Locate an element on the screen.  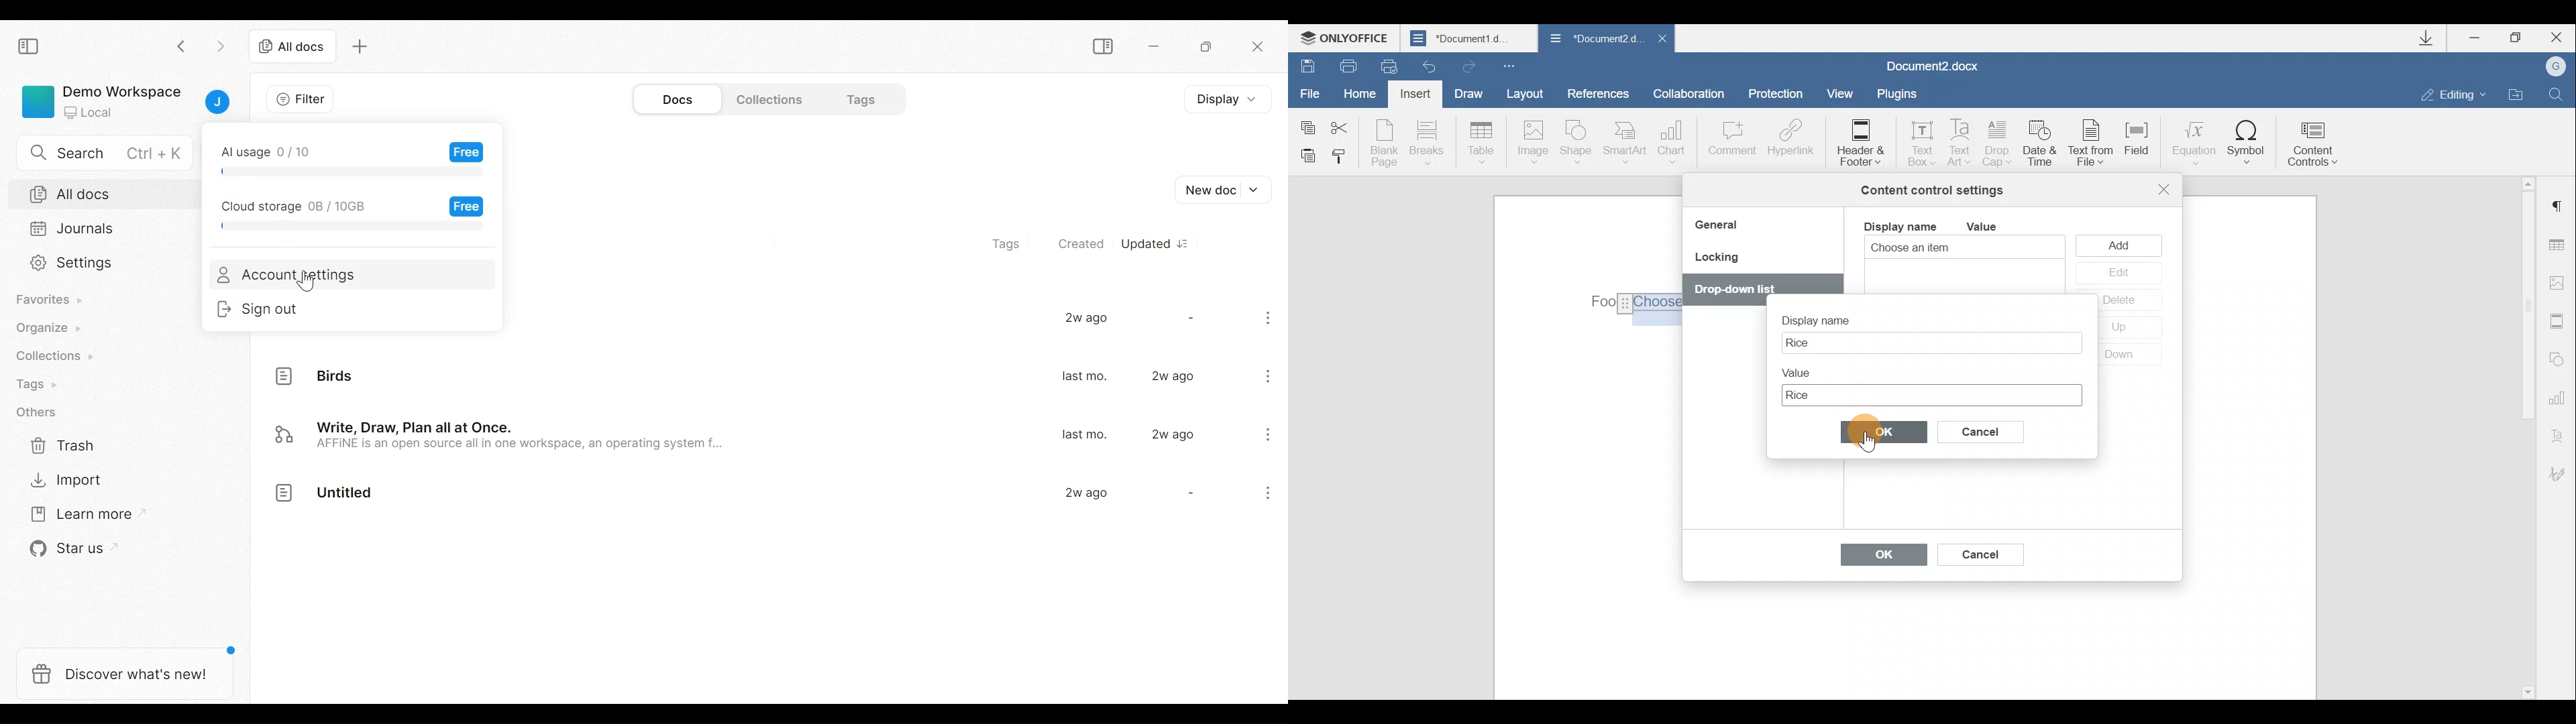
Free is located at coordinates (468, 206).